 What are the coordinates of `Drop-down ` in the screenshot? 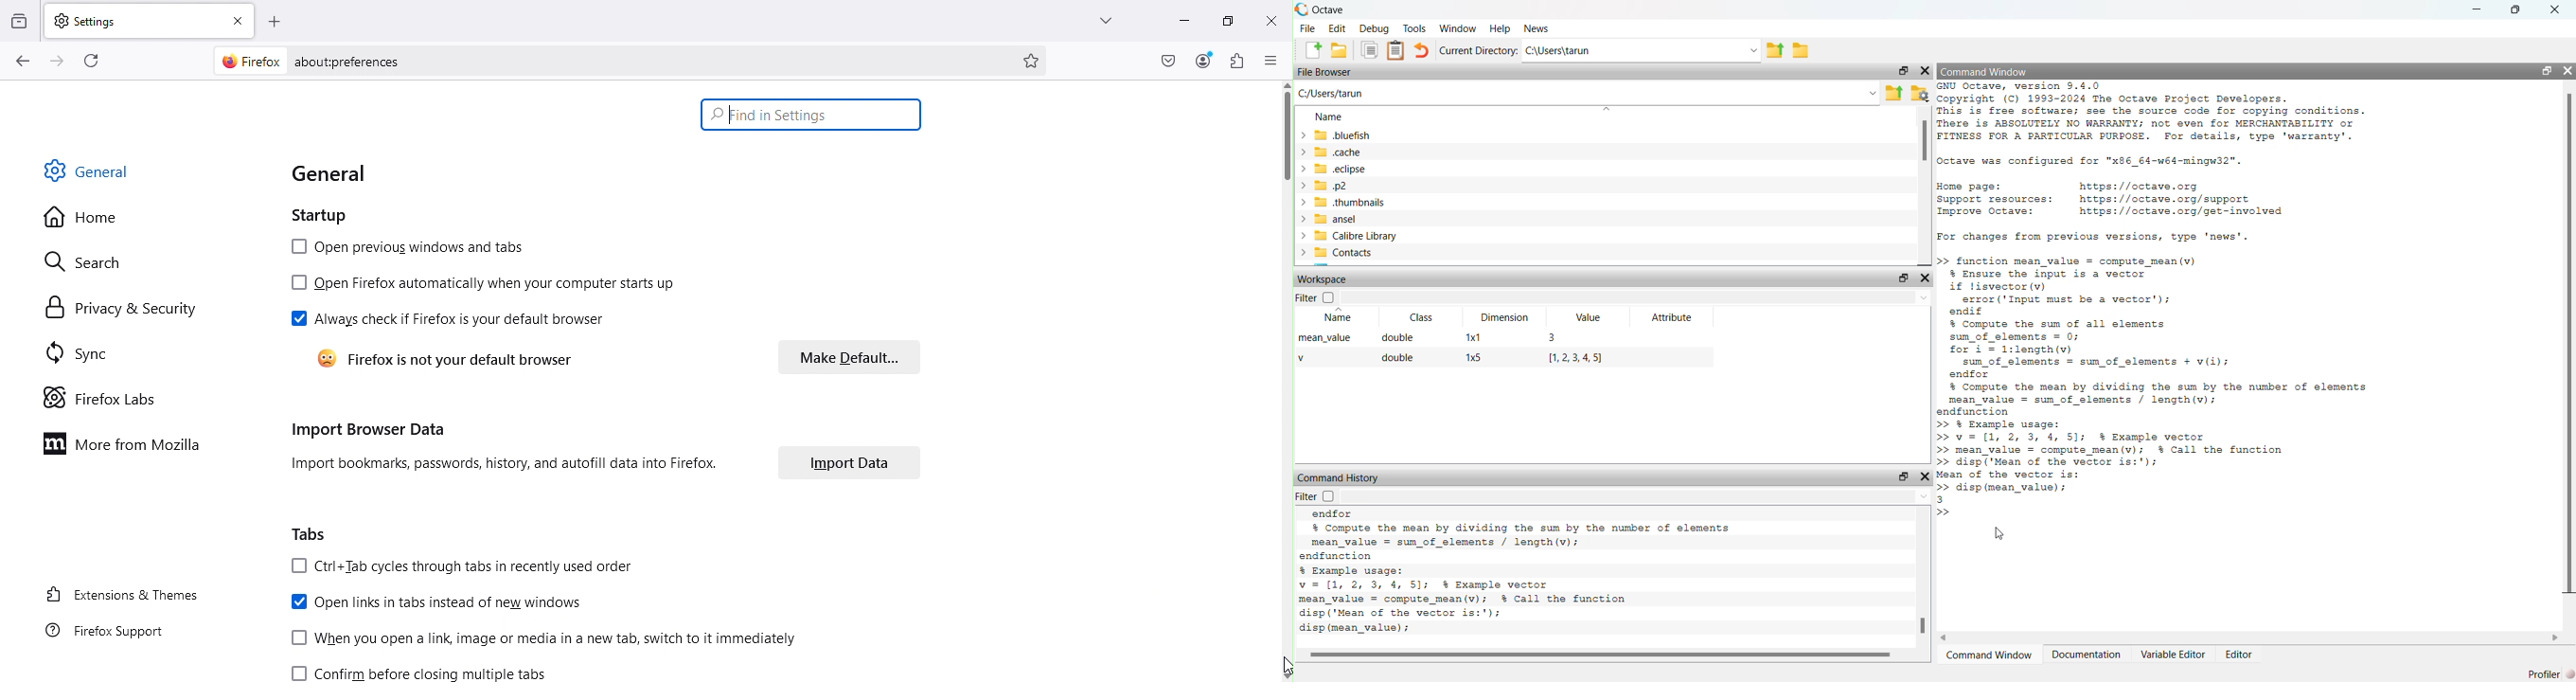 It's located at (1753, 51).